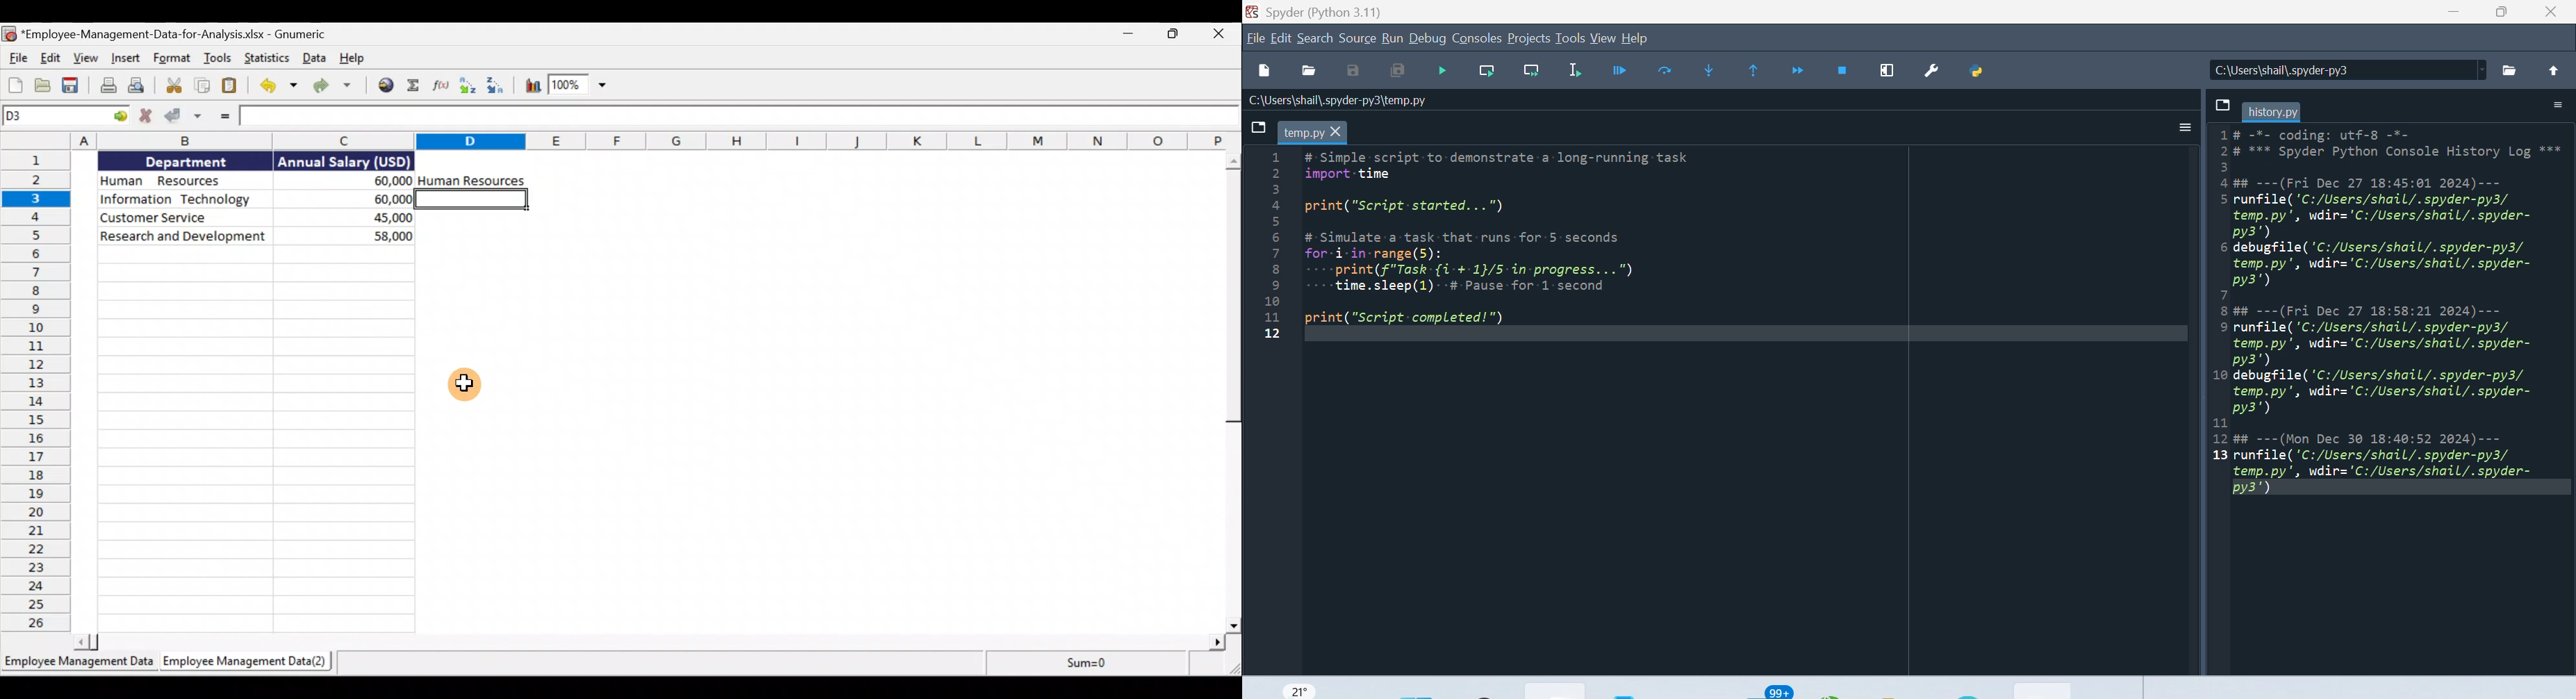 This screenshot has height=700, width=2576. What do you see at coordinates (138, 85) in the screenshot?
I see `Print preview` at bounding box center [138, 85].